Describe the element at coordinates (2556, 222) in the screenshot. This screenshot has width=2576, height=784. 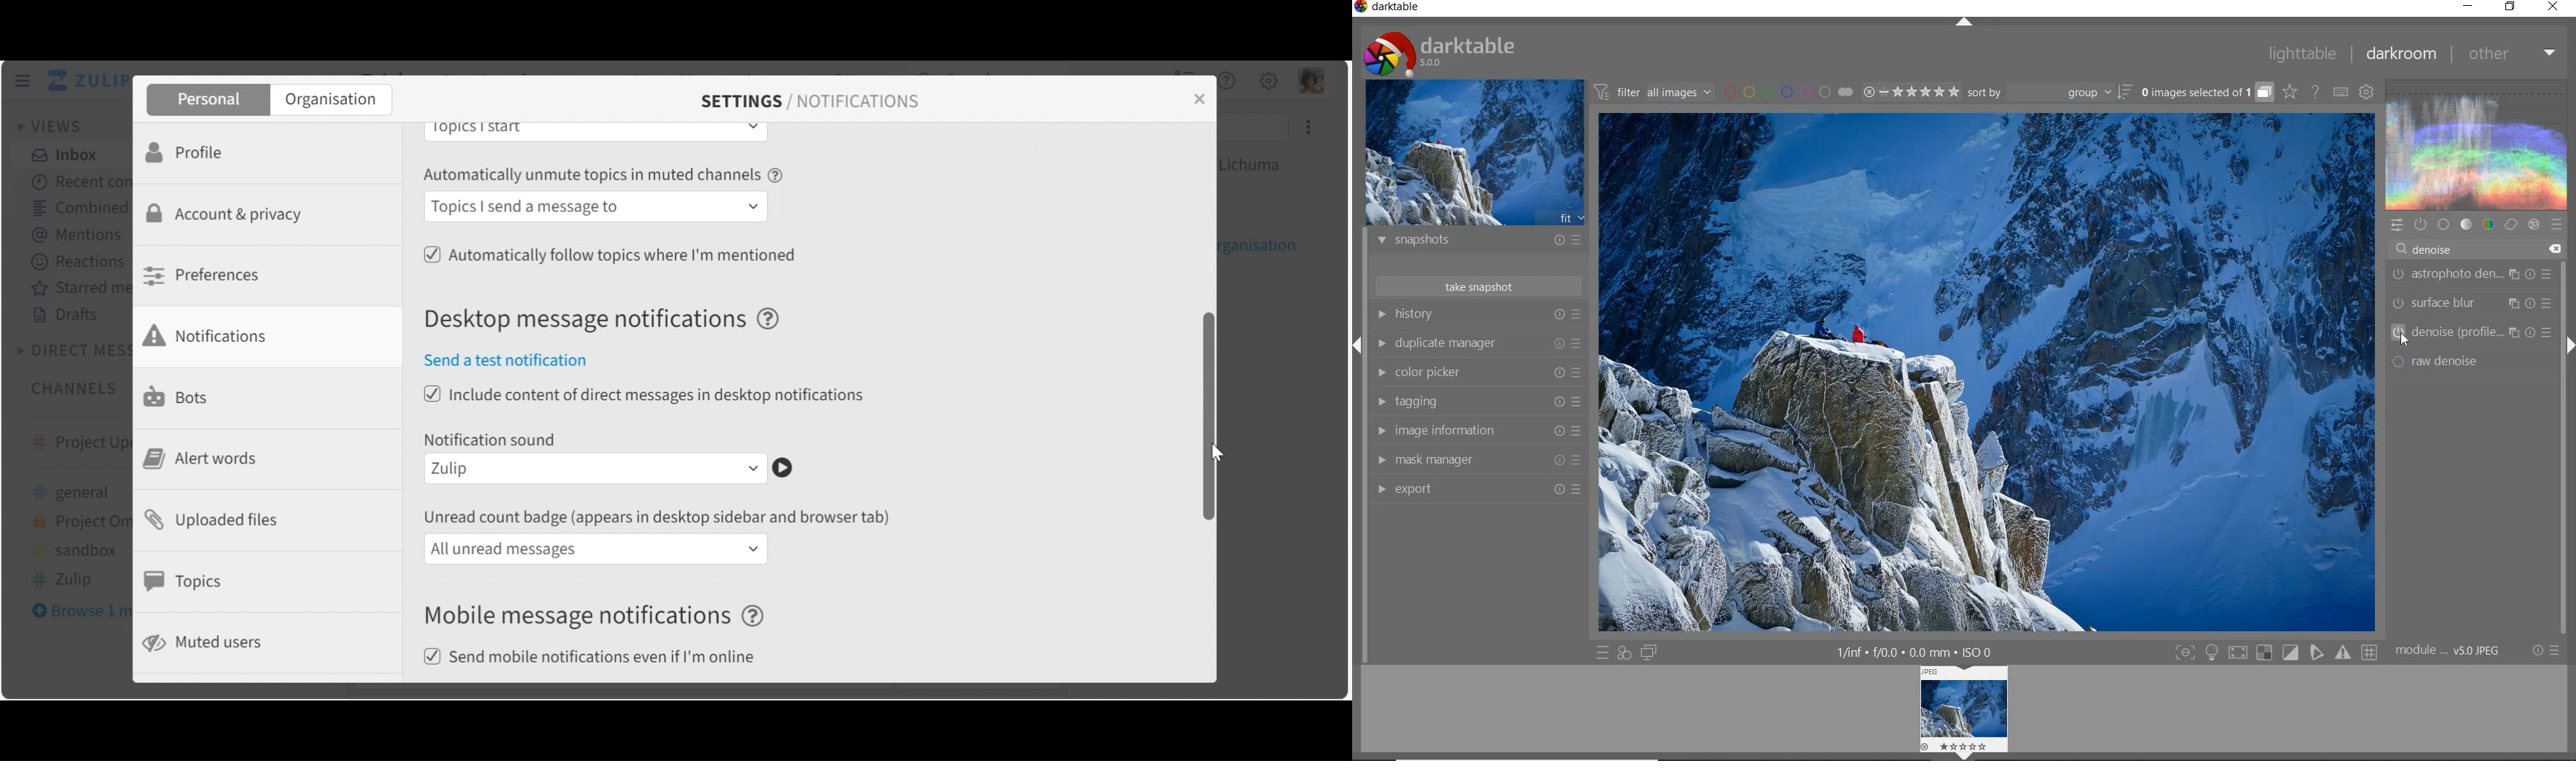
I see `presets` at that location.